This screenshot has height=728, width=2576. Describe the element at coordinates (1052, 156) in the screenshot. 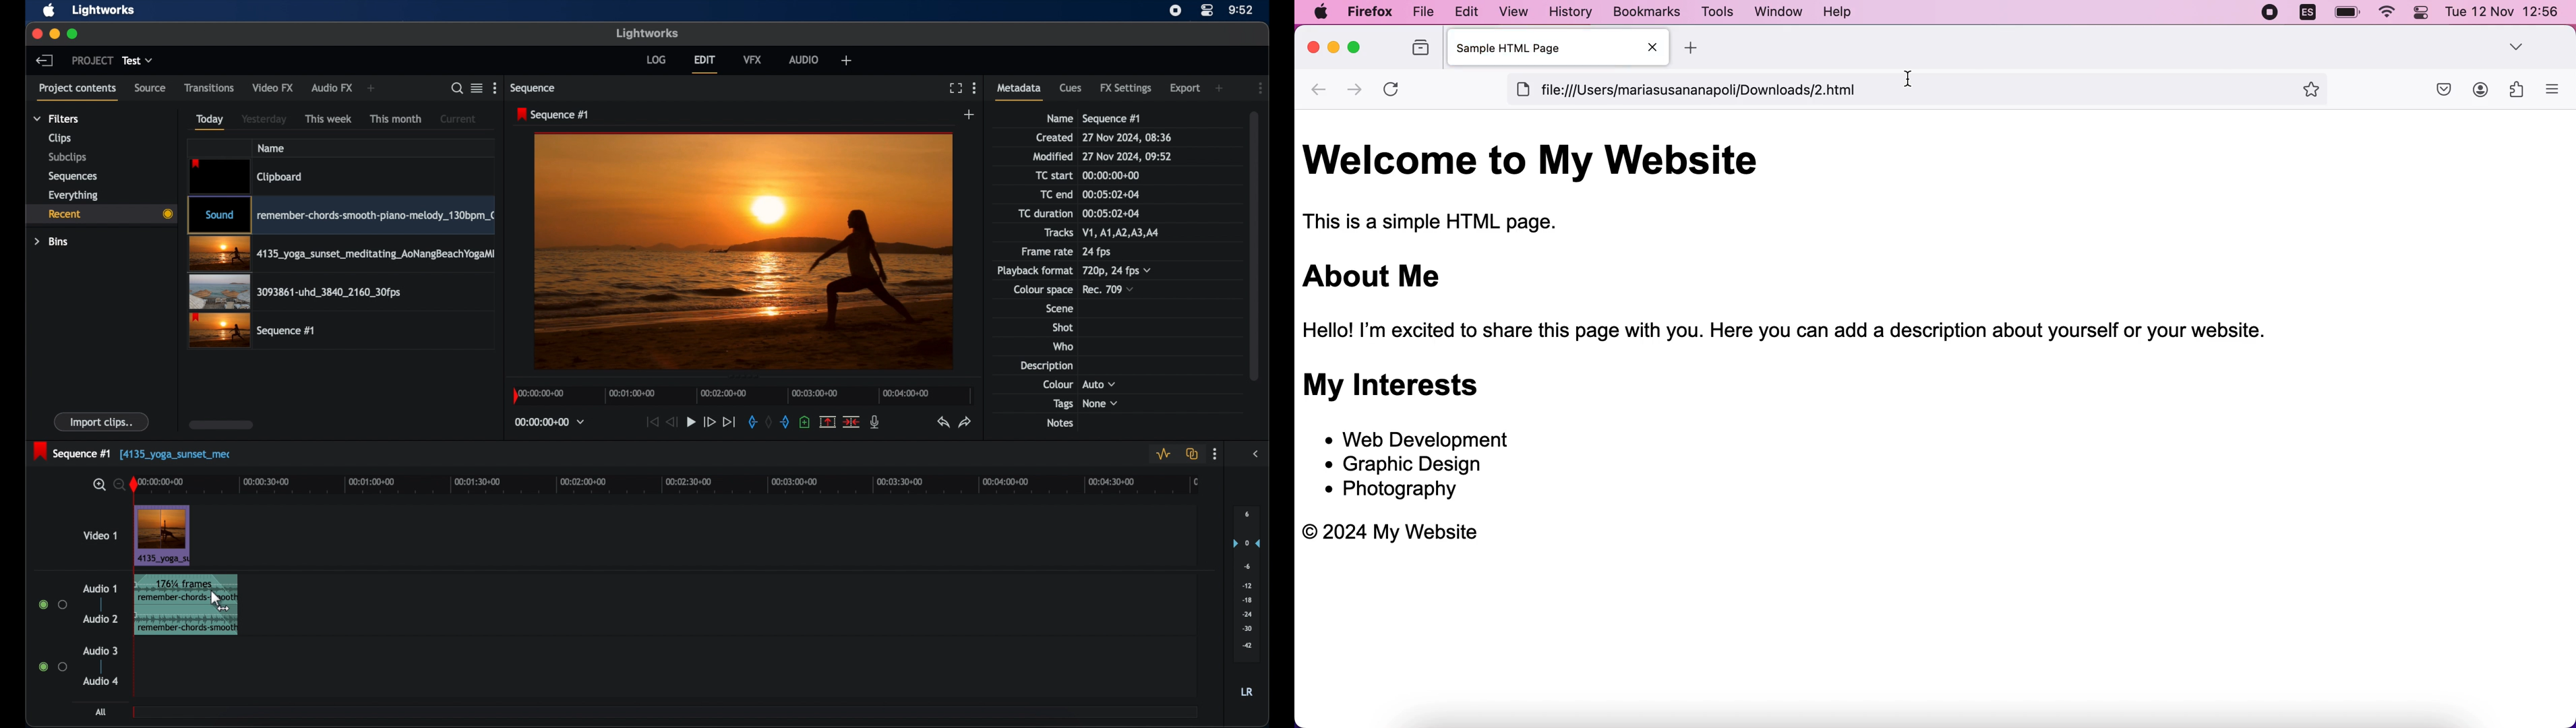

I see `modified` at that location.